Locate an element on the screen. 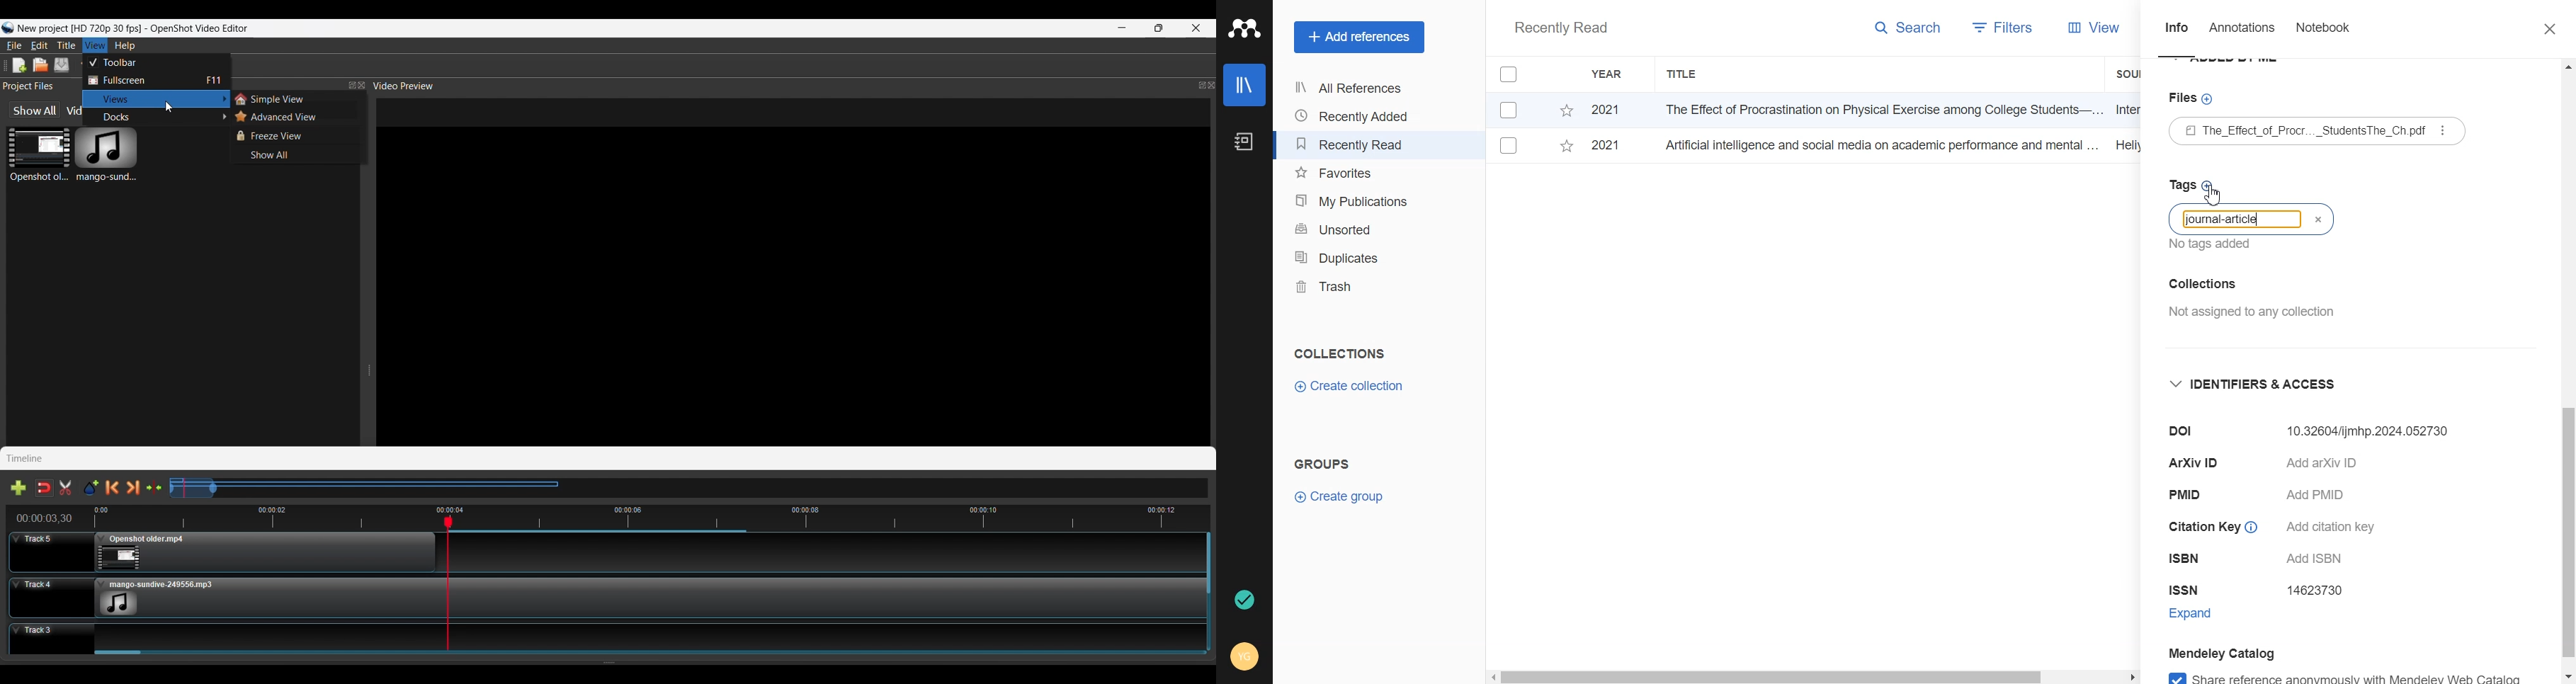 This screenshot has height=700, width=2576. Notebook is located at coordinates (2322, 30).